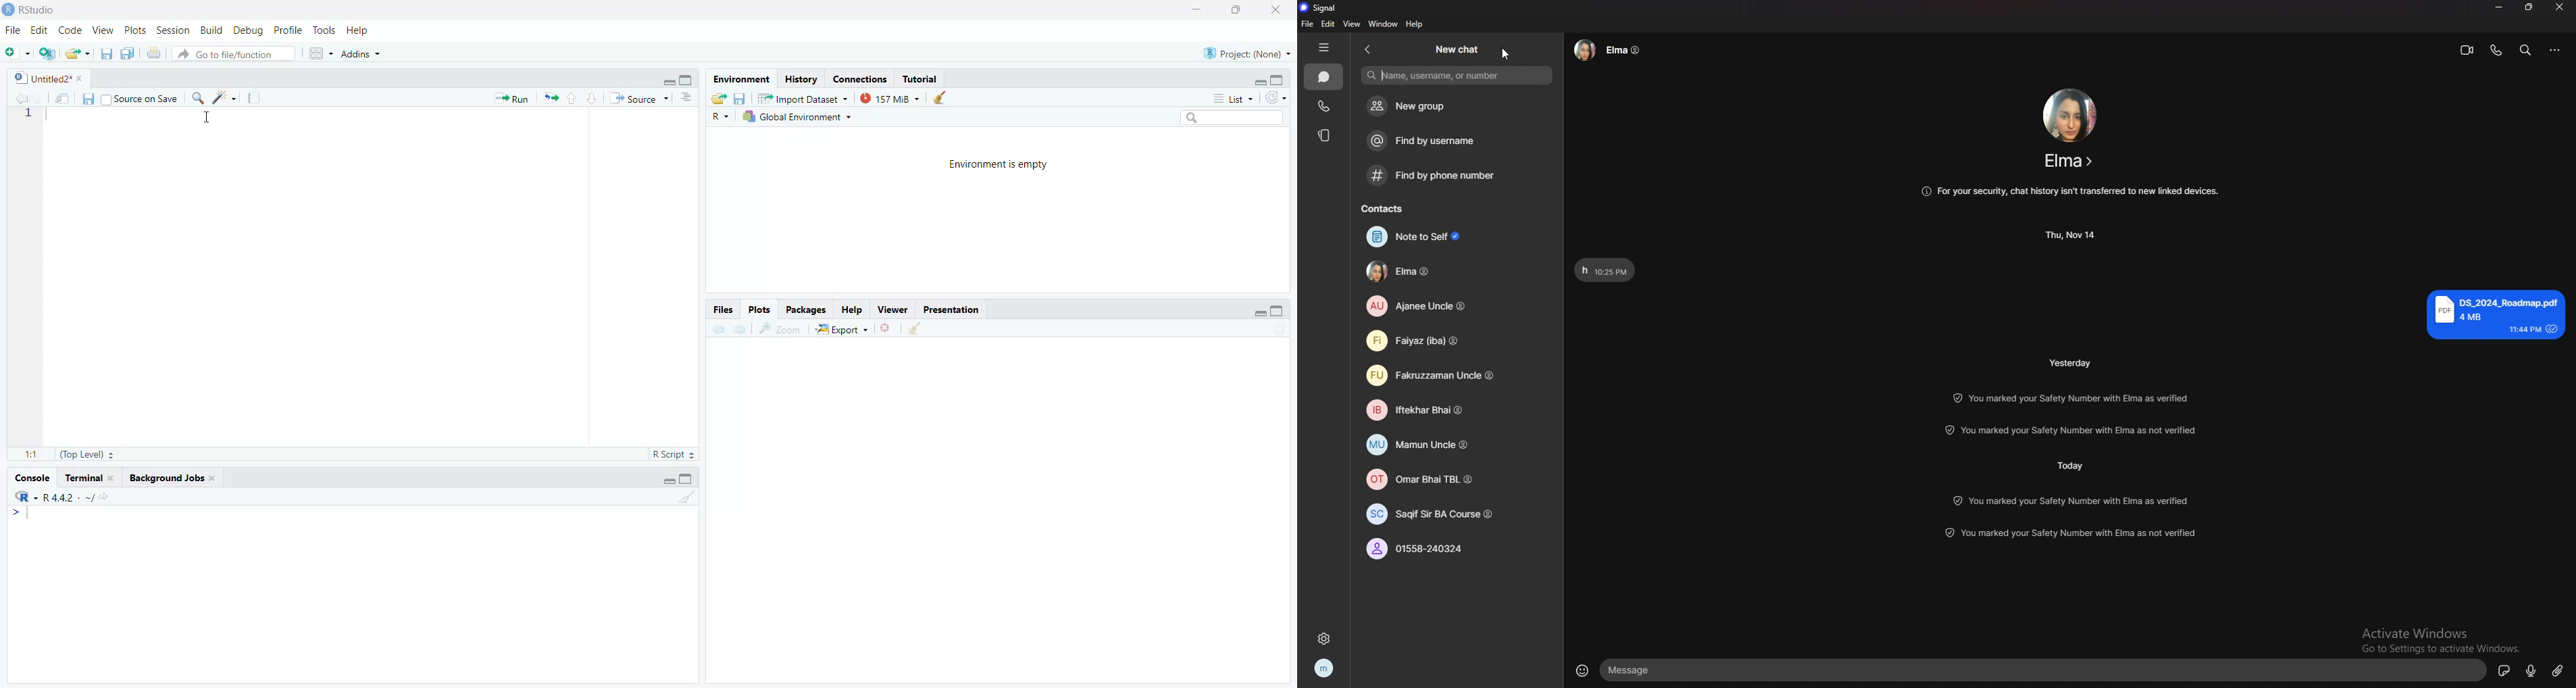 The image size is (2576, 700). Describe the element at coordinates (2073, 235) in the screenshot. I see `time` at that location.